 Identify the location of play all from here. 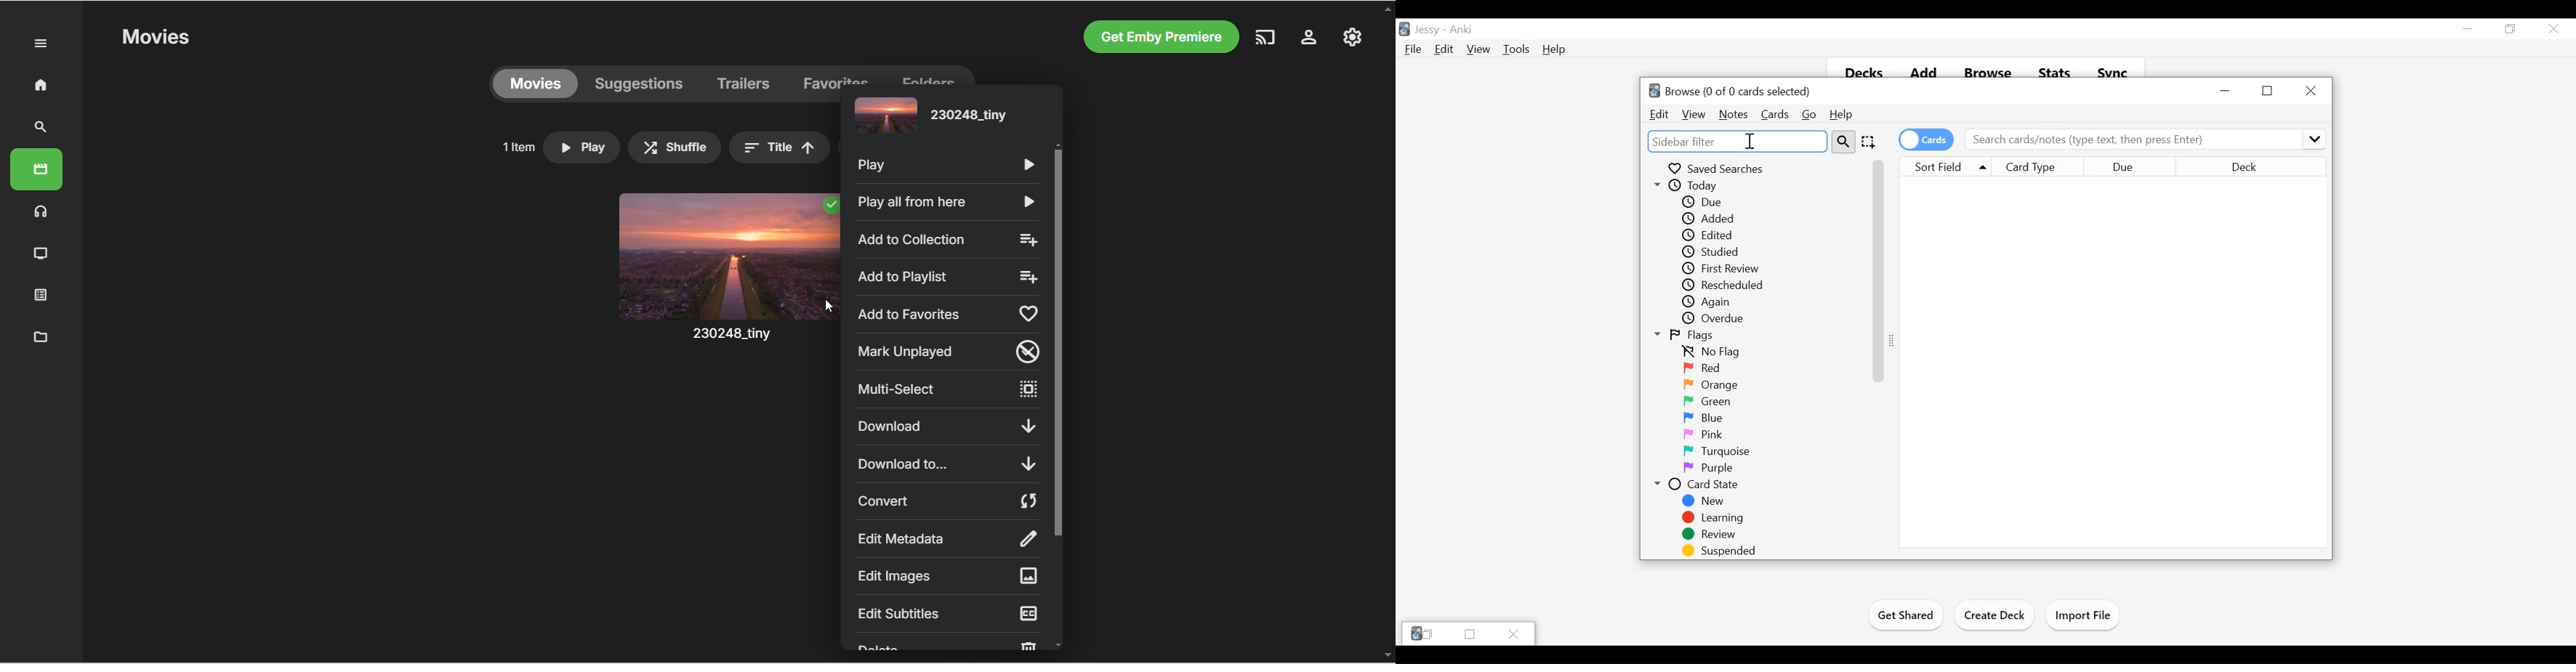
(943, 203).